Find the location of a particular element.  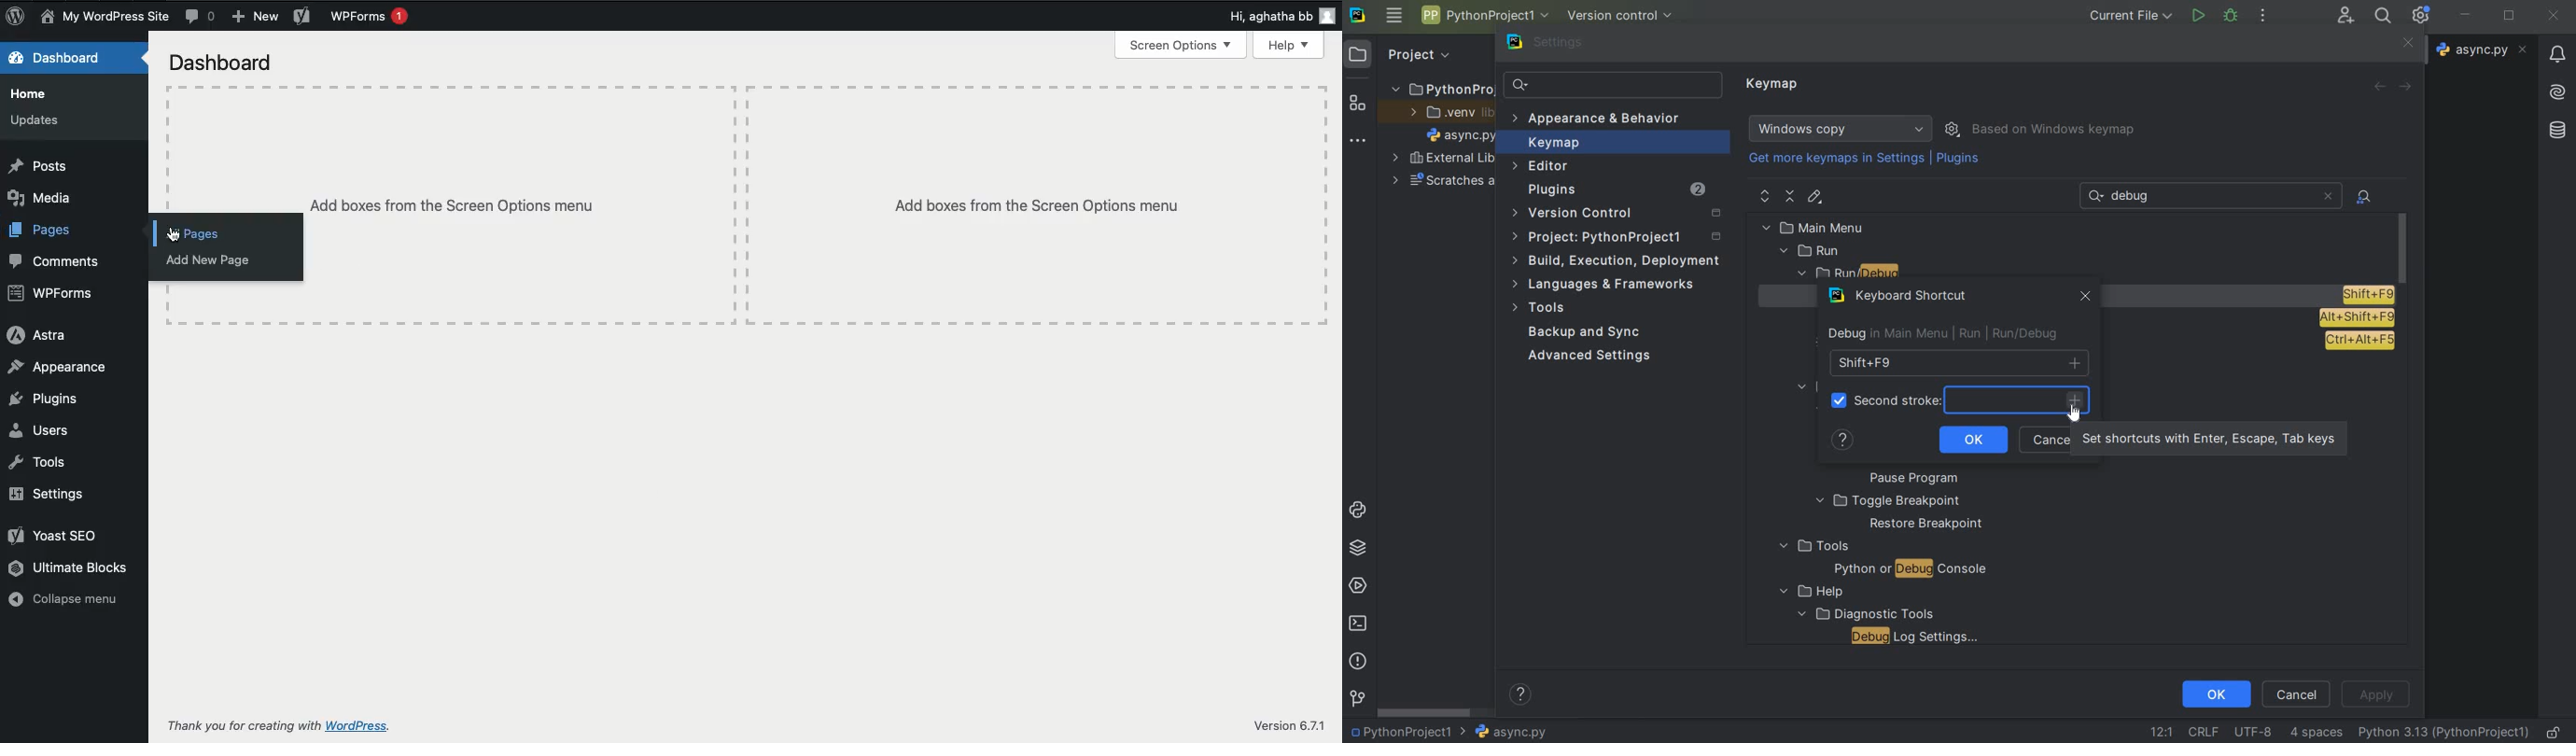

show scheme actions is located at coordinates (1954, 128).